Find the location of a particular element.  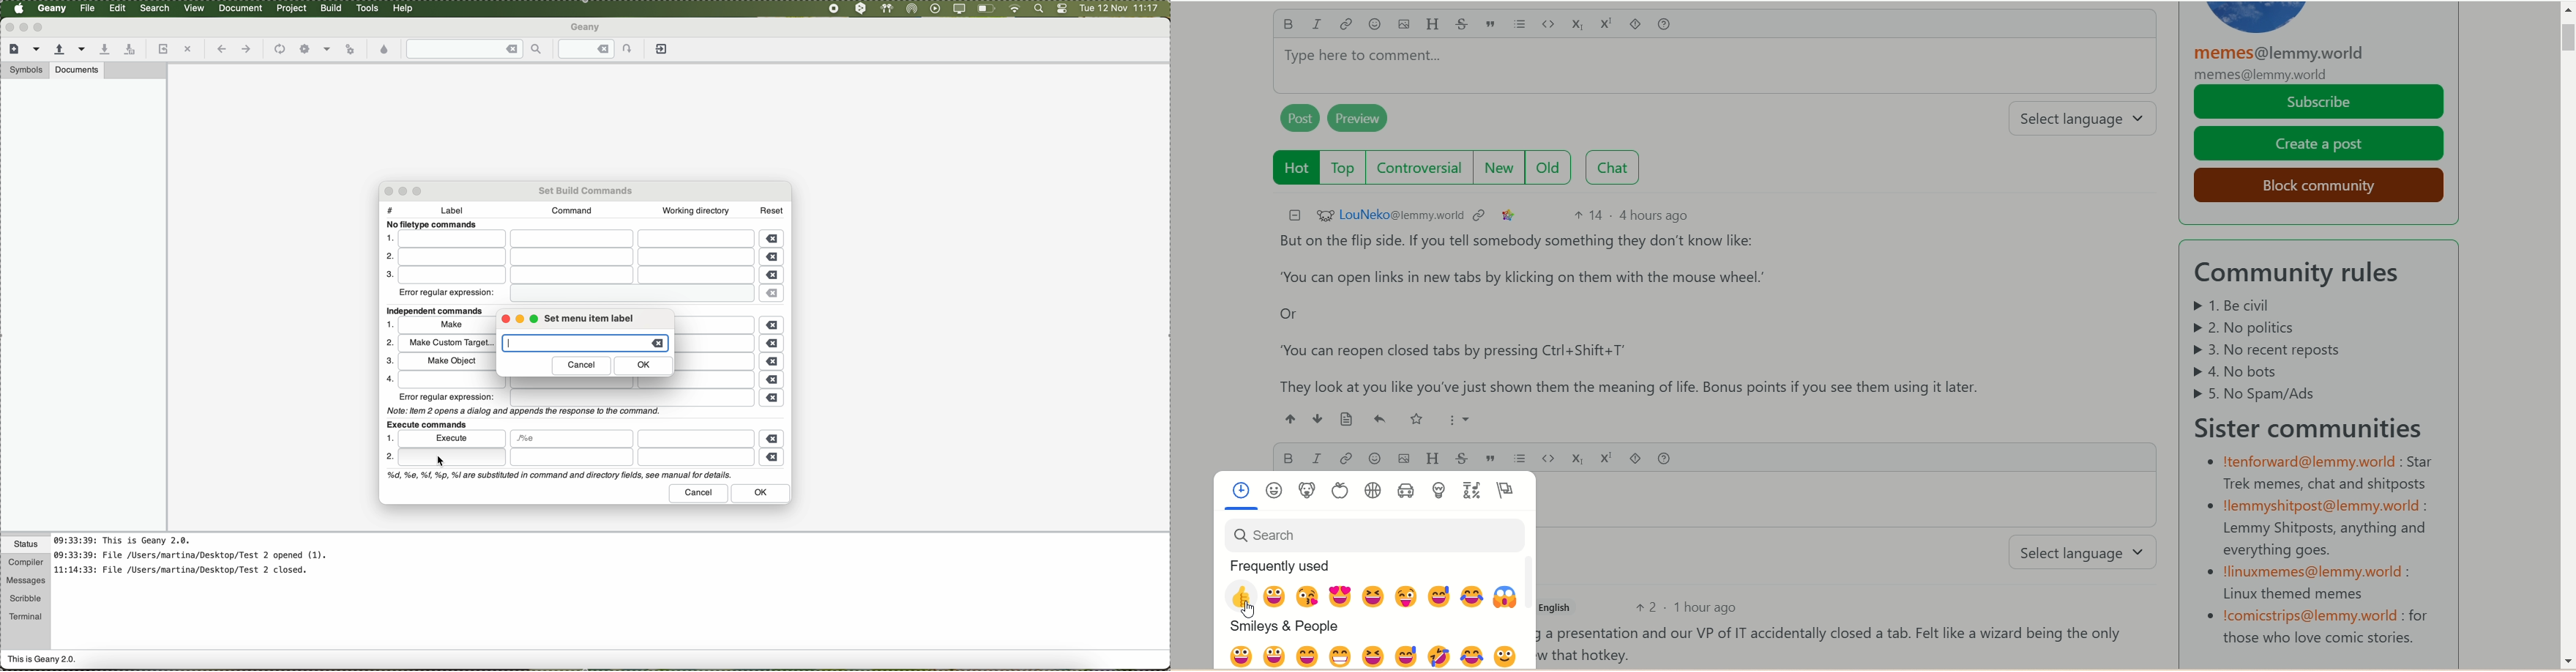

2 is located at coordinates (386, 257).